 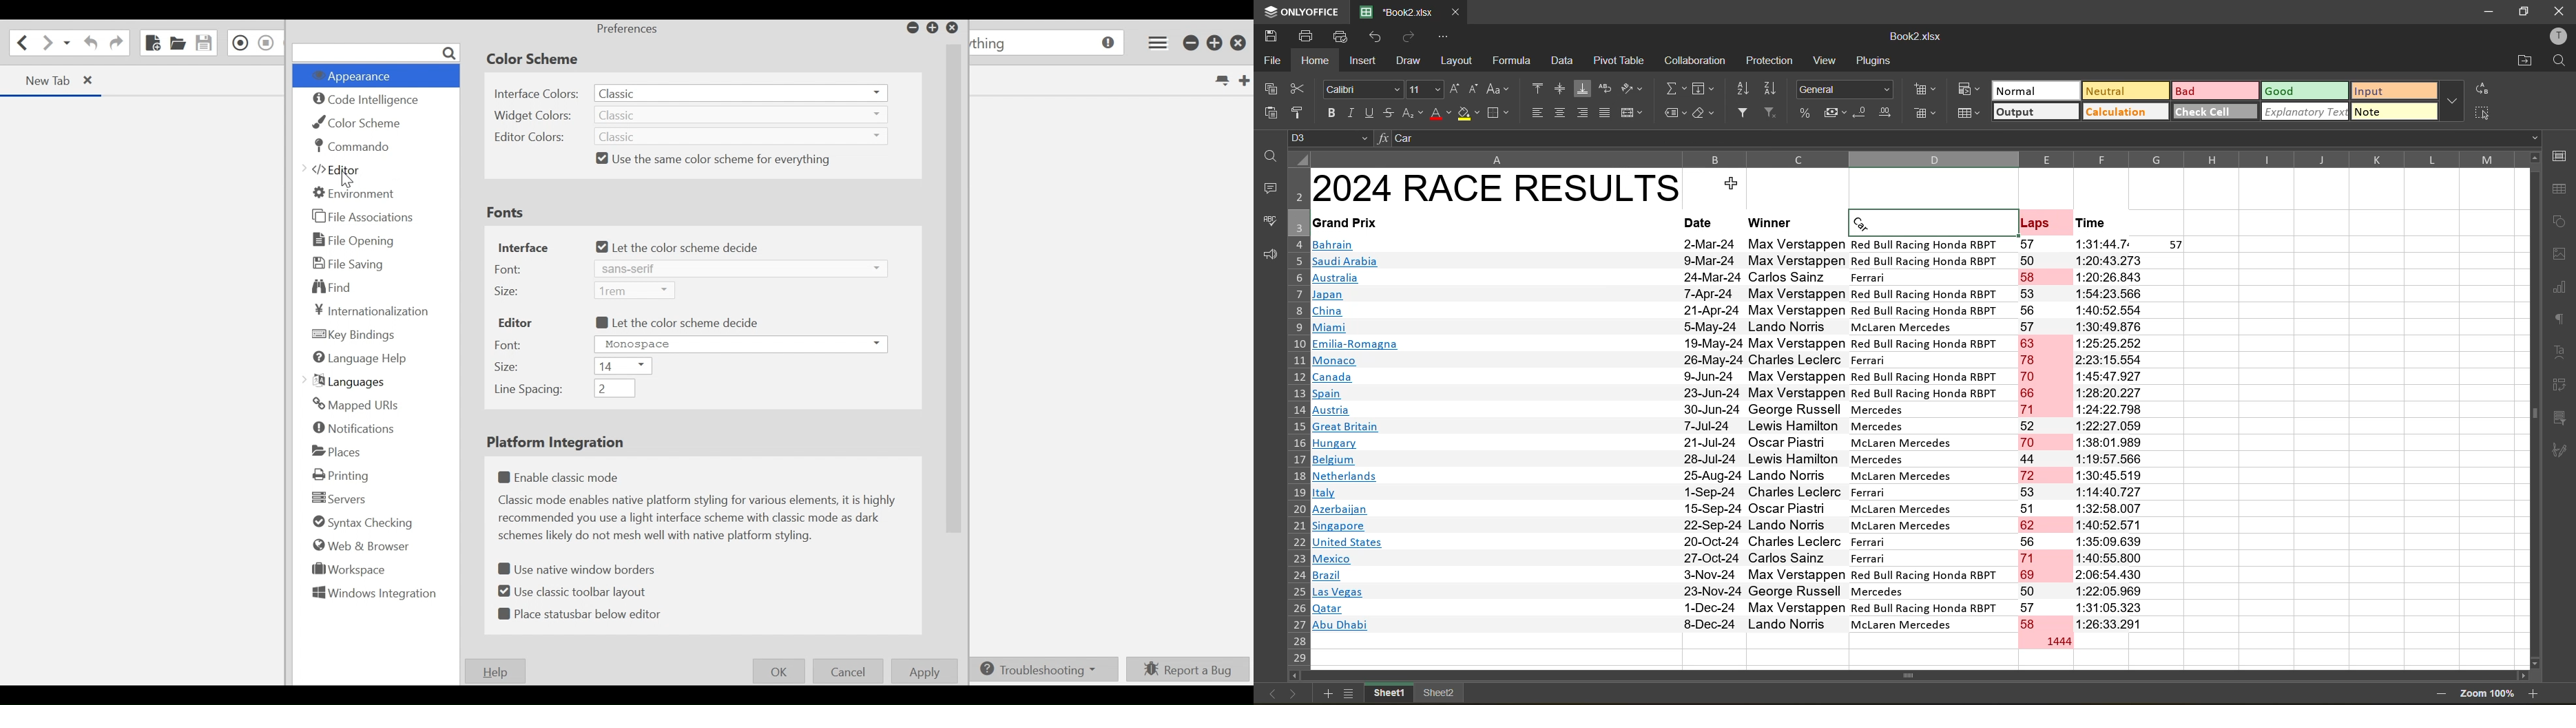 What do you see at coordinates (1499, 89) in the screenshot?
I see `change case` at bounding box center [1499, 89].